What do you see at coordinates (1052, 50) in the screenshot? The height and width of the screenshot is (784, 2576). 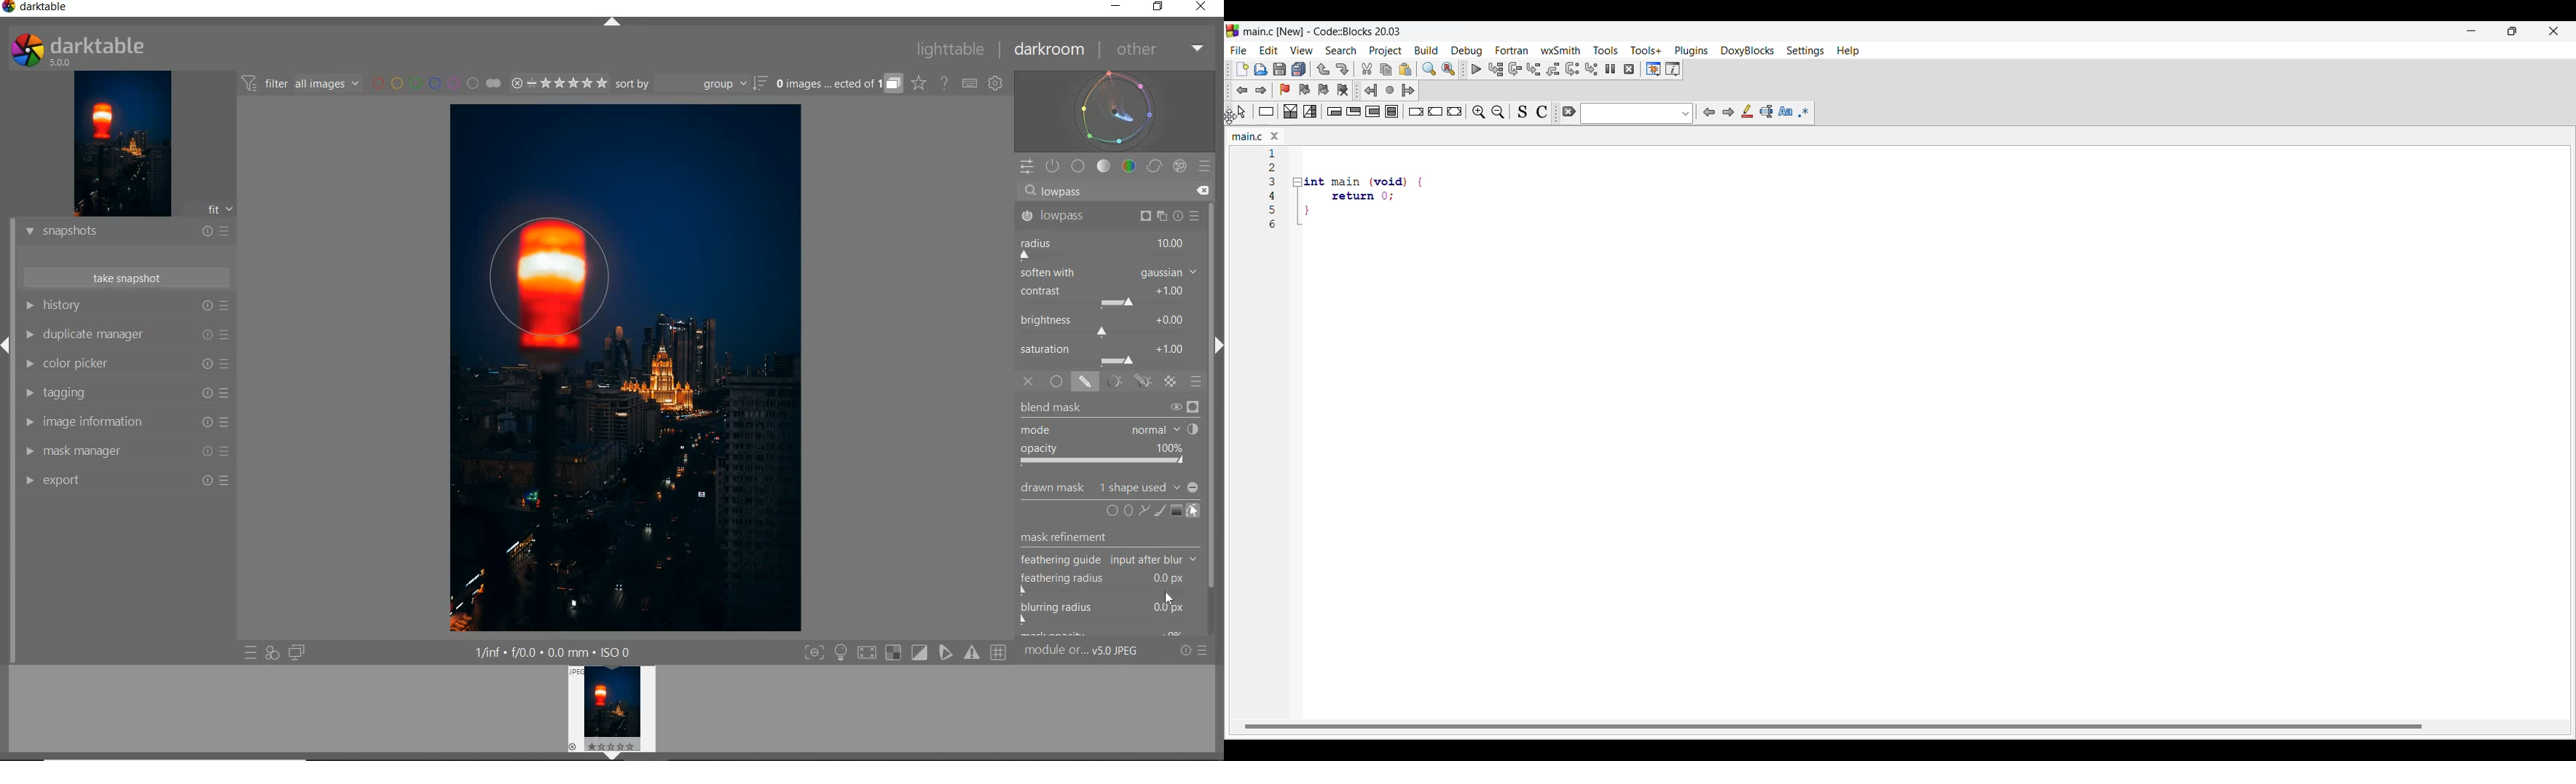 I see `DARKROOM` at bounding box center [1052, 50].